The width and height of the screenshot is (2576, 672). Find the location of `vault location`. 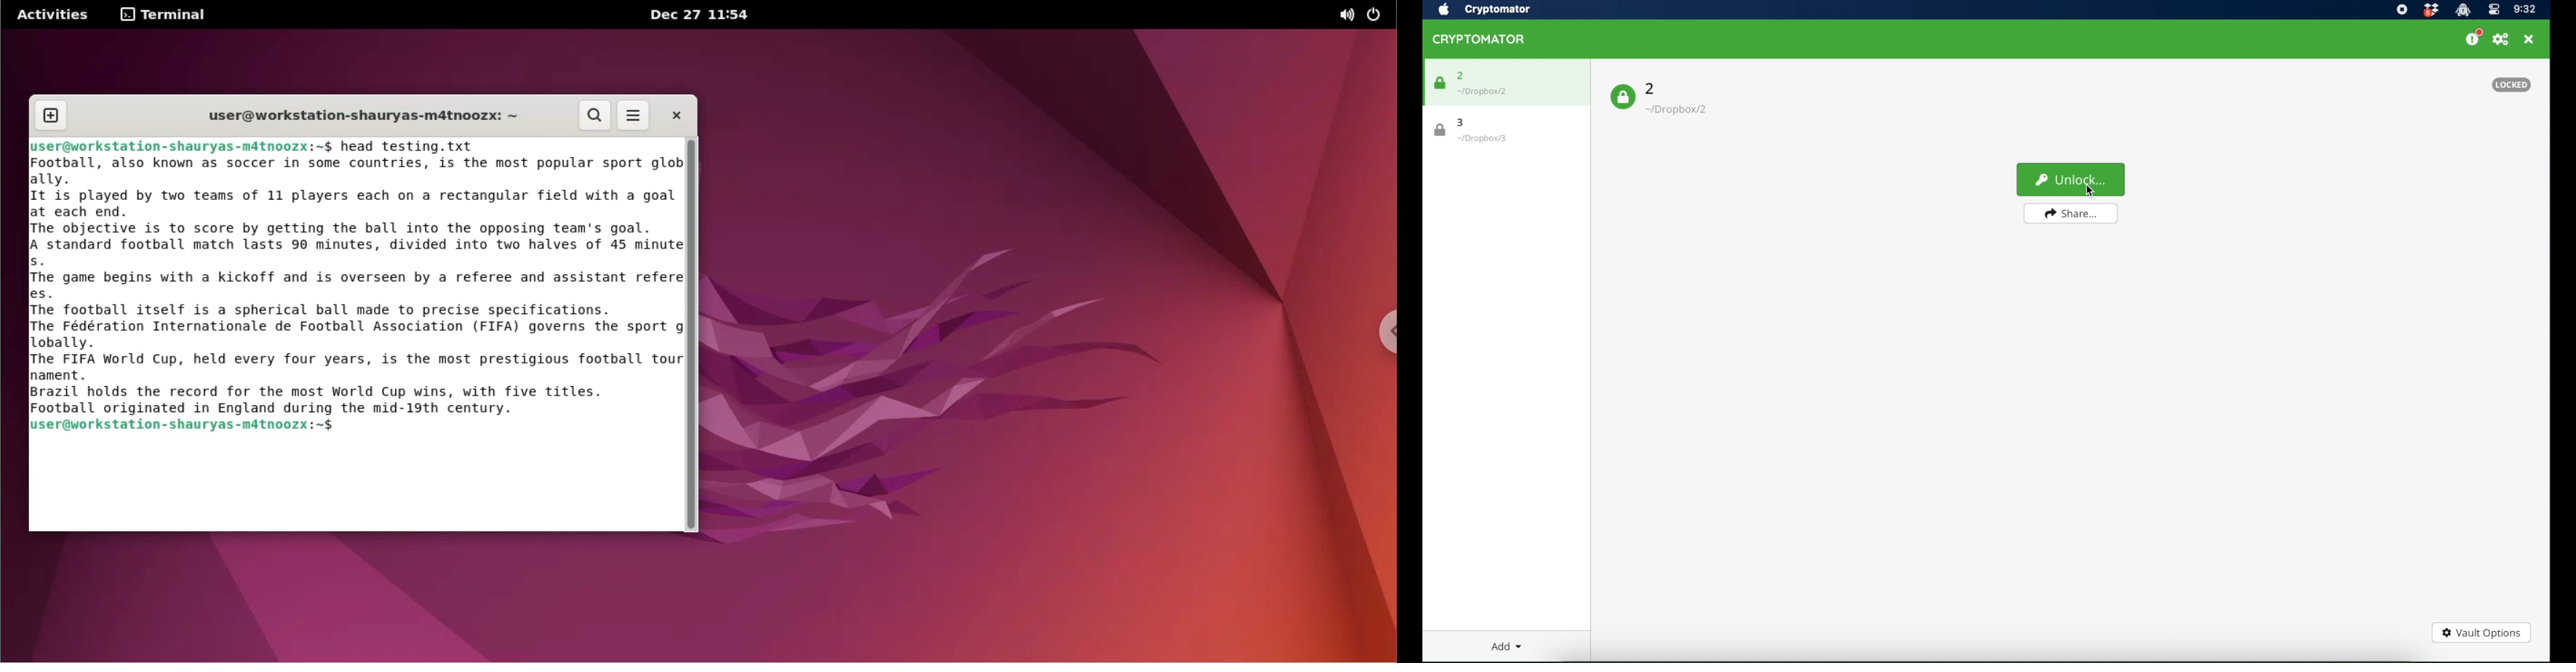

vault location is located at coordinates (1482, 138).